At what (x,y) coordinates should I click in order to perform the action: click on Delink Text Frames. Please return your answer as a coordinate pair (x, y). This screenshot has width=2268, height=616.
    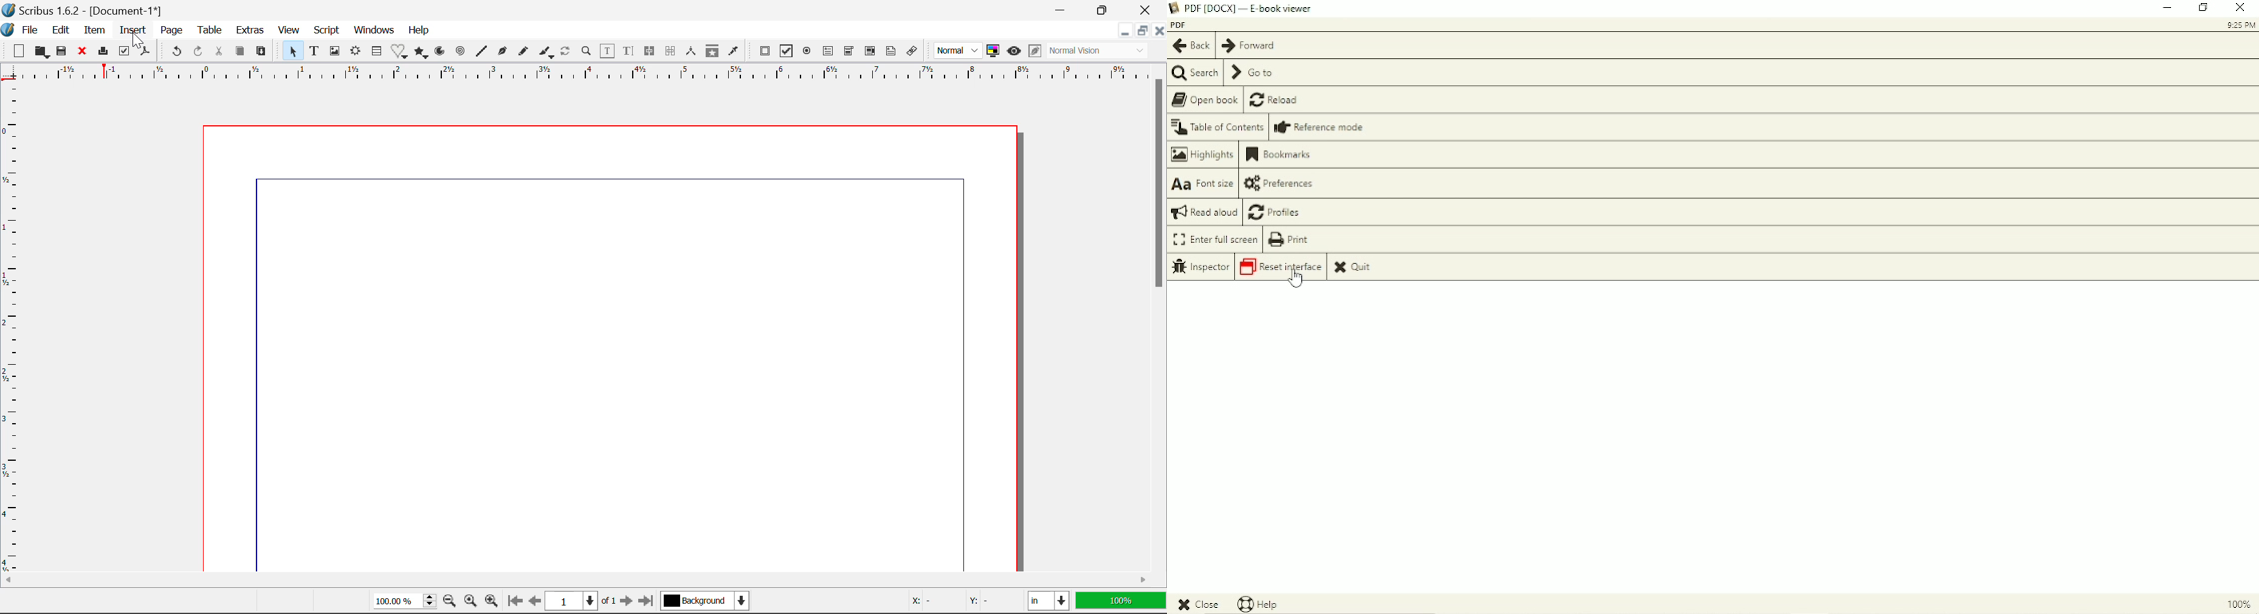
    Looking at the image, I should click on (672, 51).